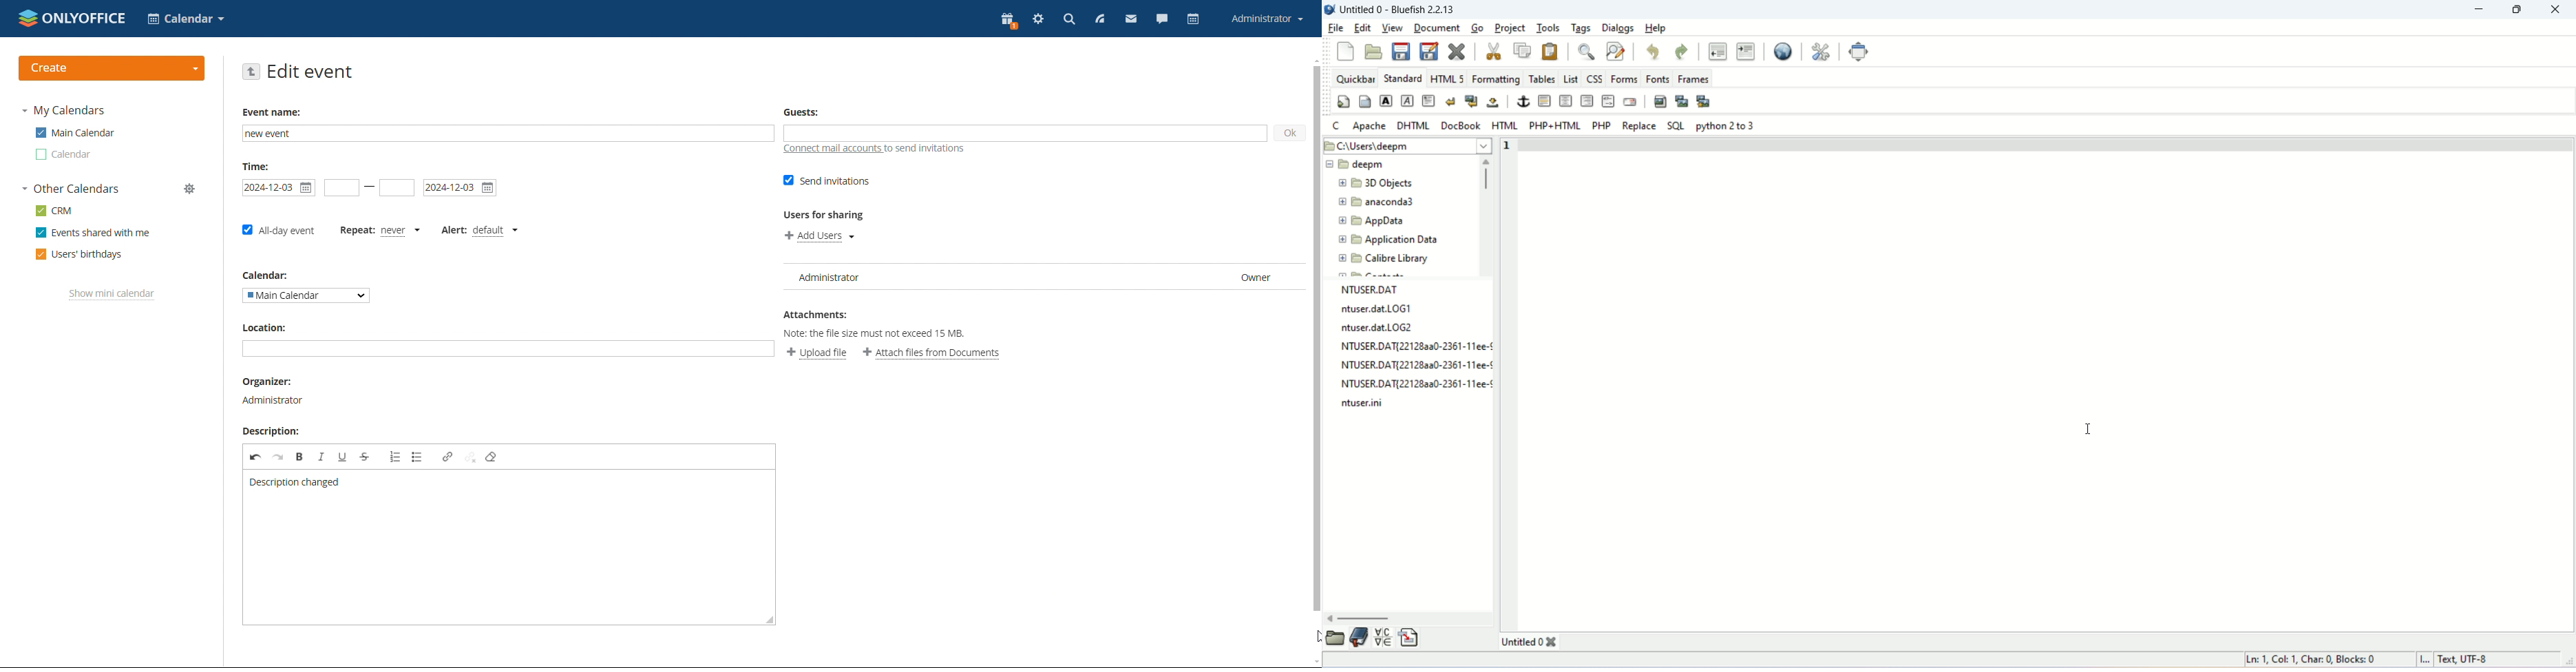 The image size is (2576, 672). Describe the element at coordinates (494, 231) in the screenshot. I see `default` at that location.